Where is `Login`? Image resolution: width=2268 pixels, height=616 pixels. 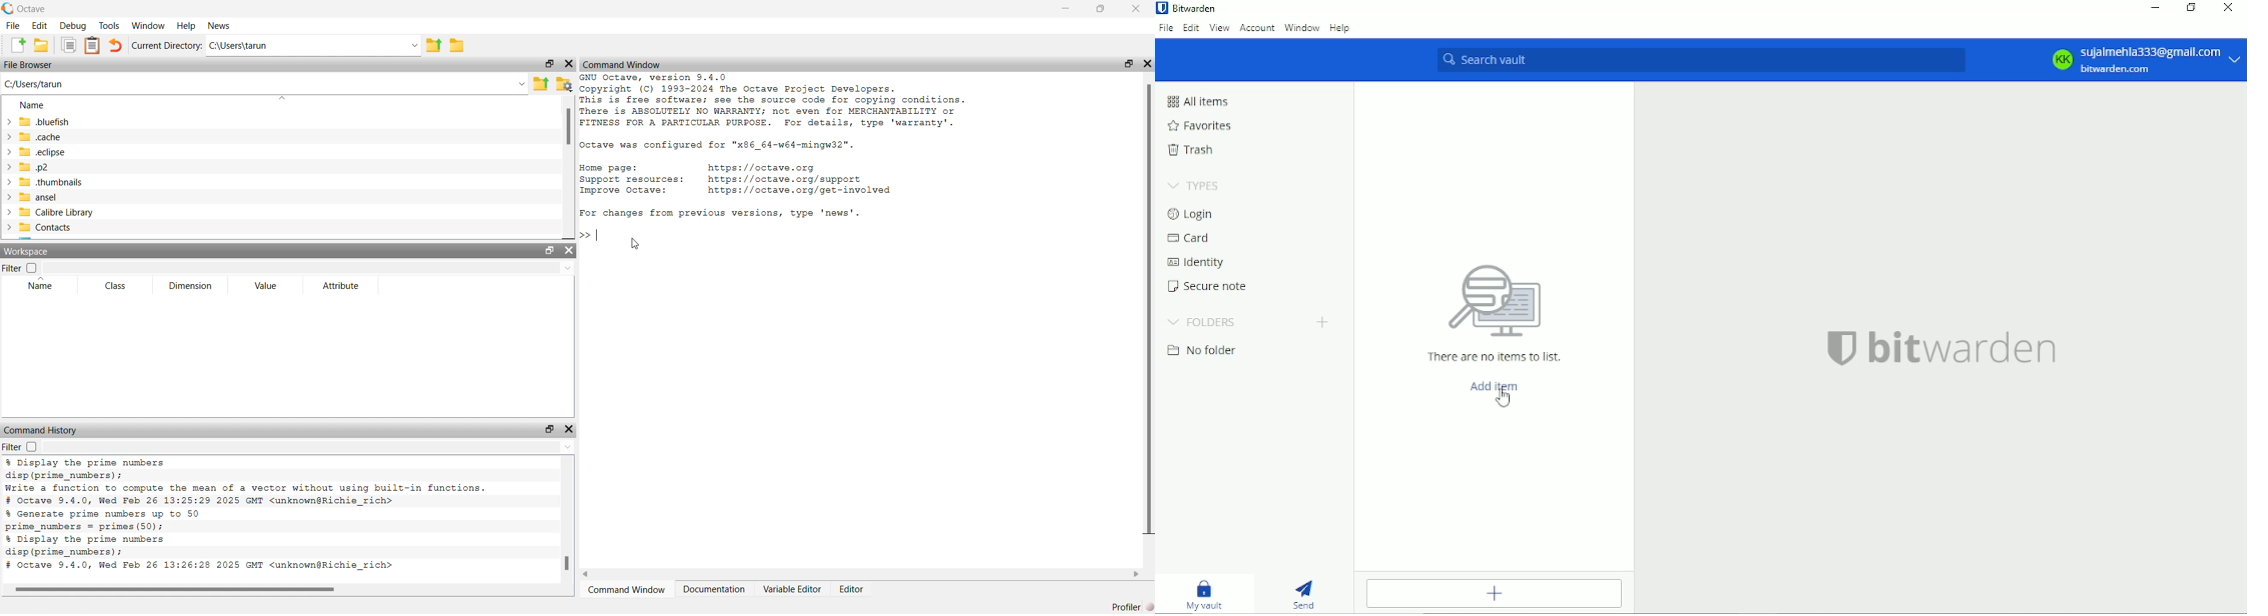 Login is located at coordinates (1191, 214).